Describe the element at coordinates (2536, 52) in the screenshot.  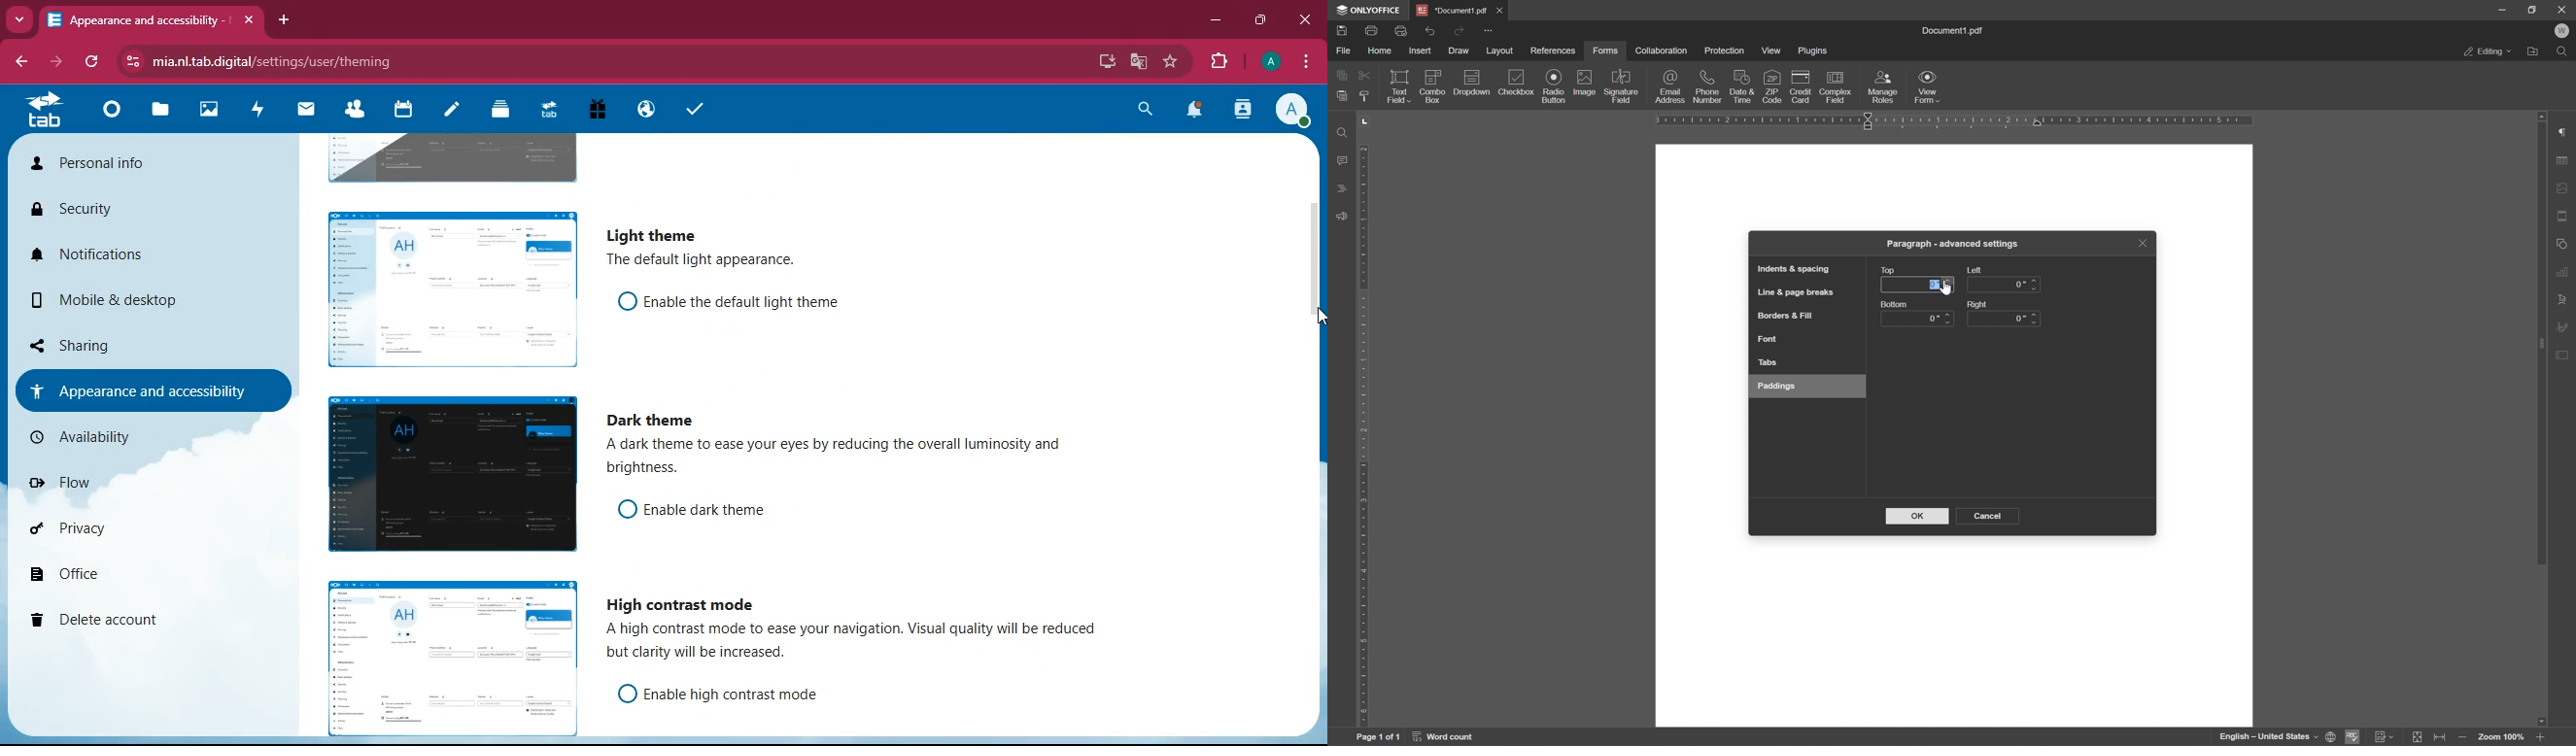
I see `Open file location` at that location.